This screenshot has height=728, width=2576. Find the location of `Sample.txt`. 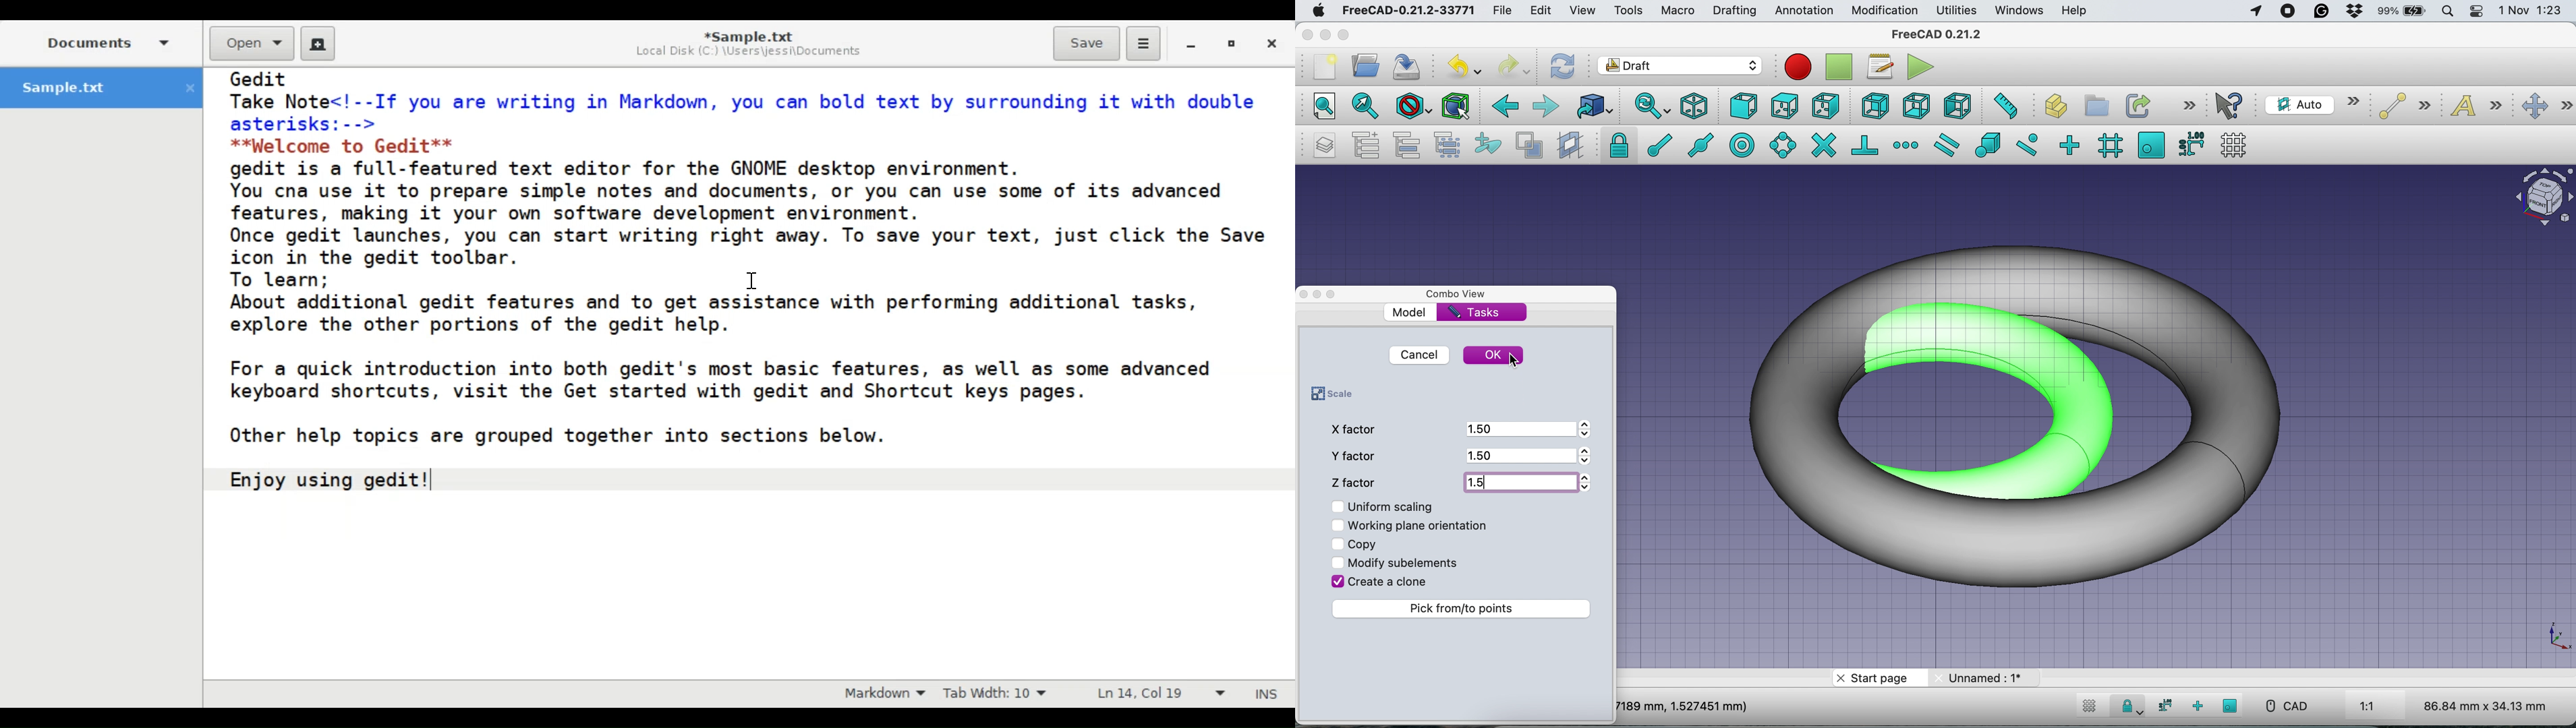

Sample.txt is located at coordinates (101, 88).